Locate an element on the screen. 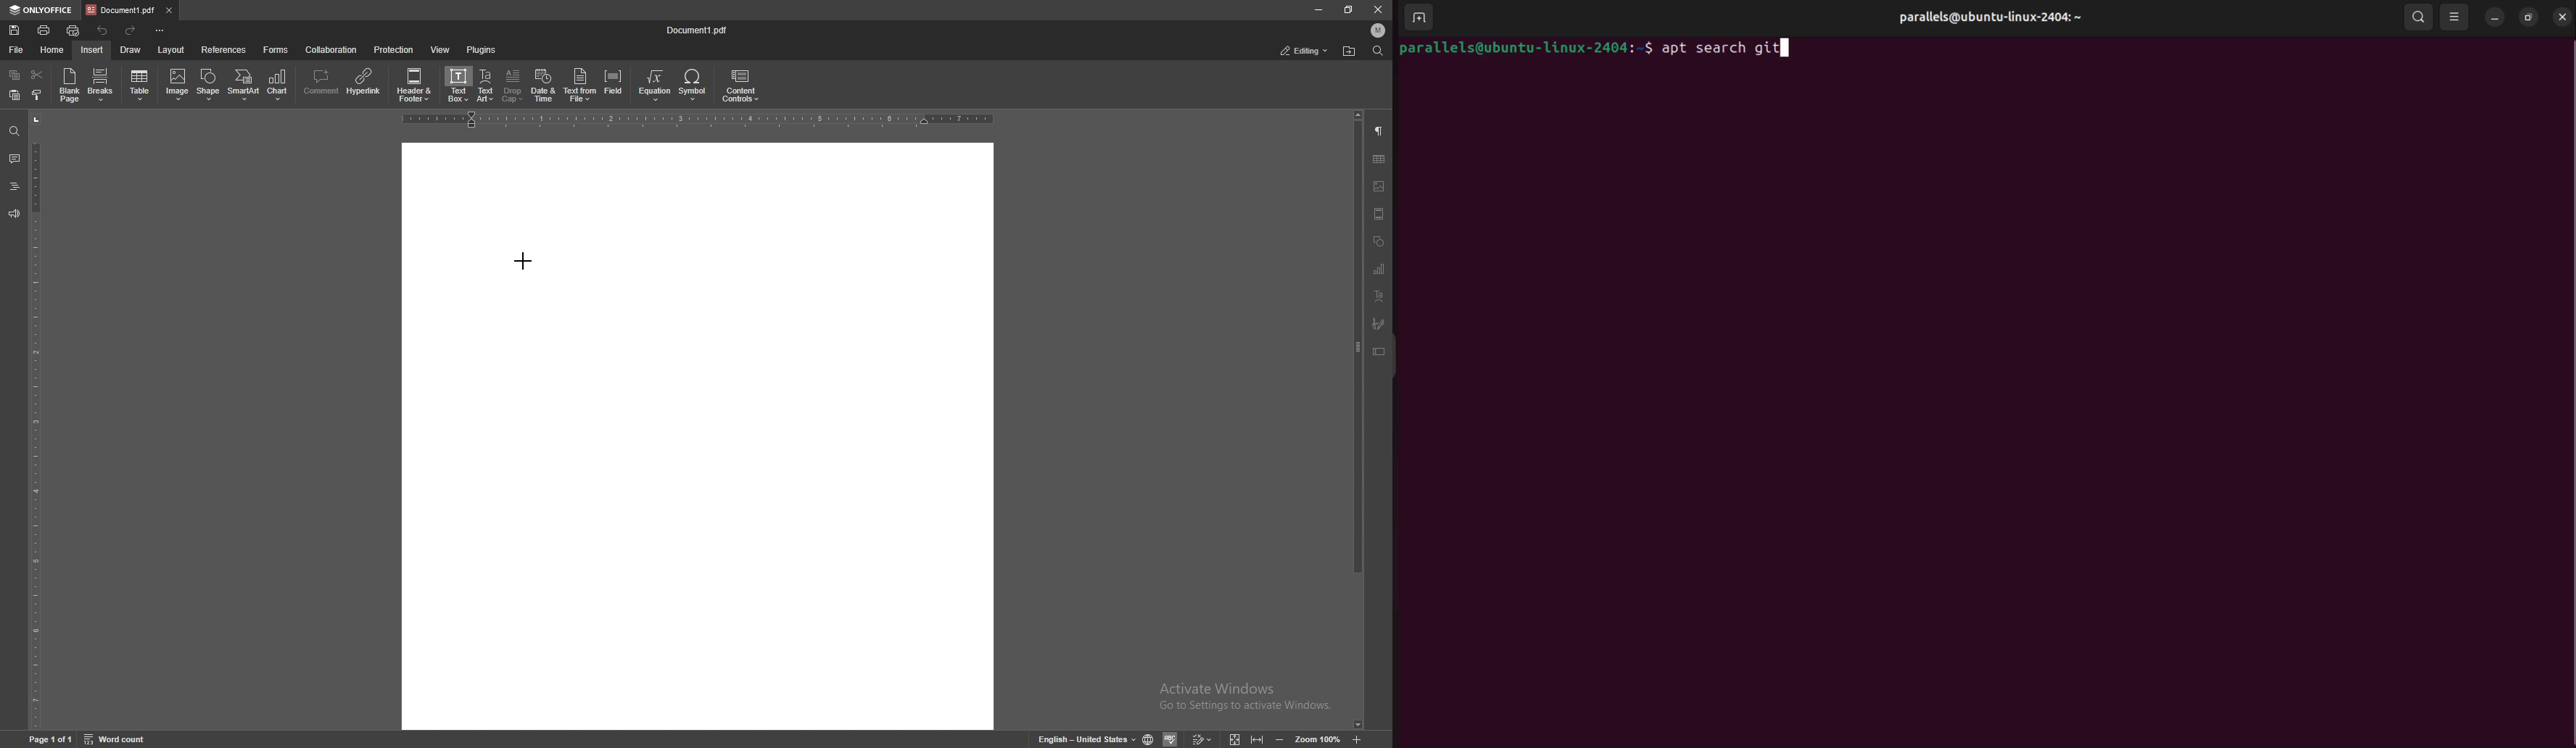 This screenshot has height=756, width=2576. equation is located at coordinates (656, 86).